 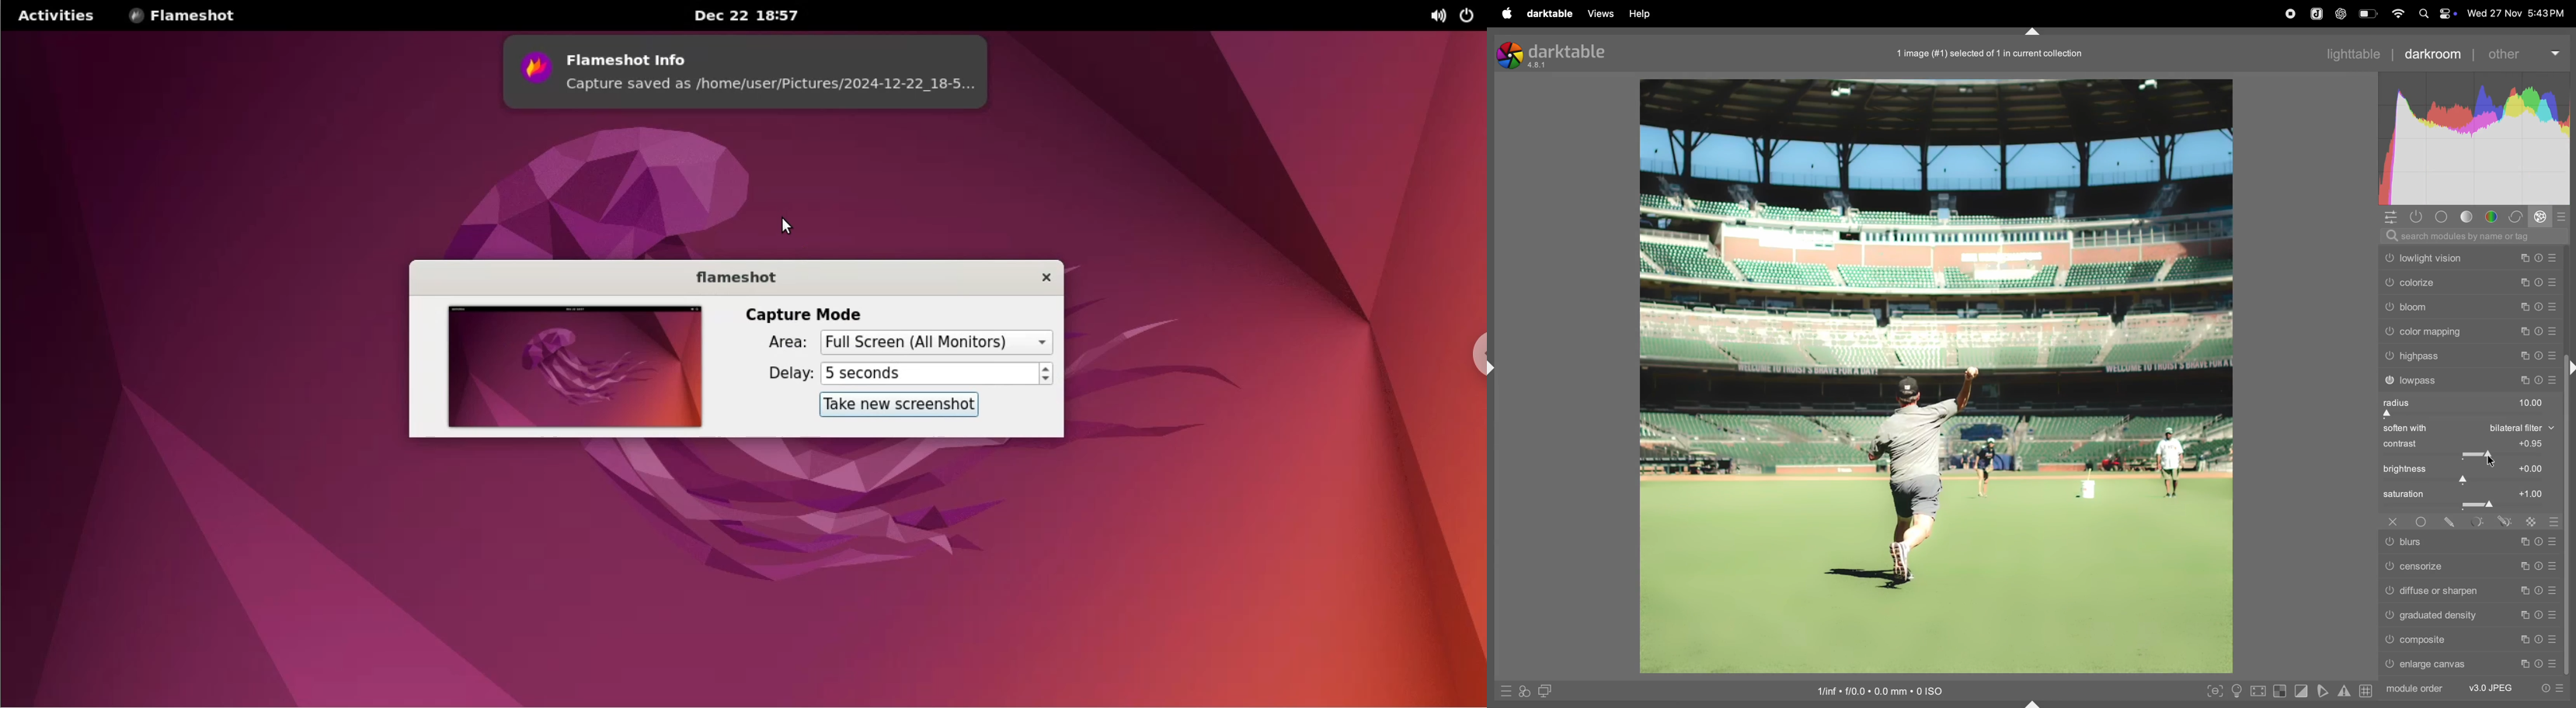 What do you see at coordinates (2470, 614) in the screenshot?
I see `gradient density` at bounding box center [2470, 614].